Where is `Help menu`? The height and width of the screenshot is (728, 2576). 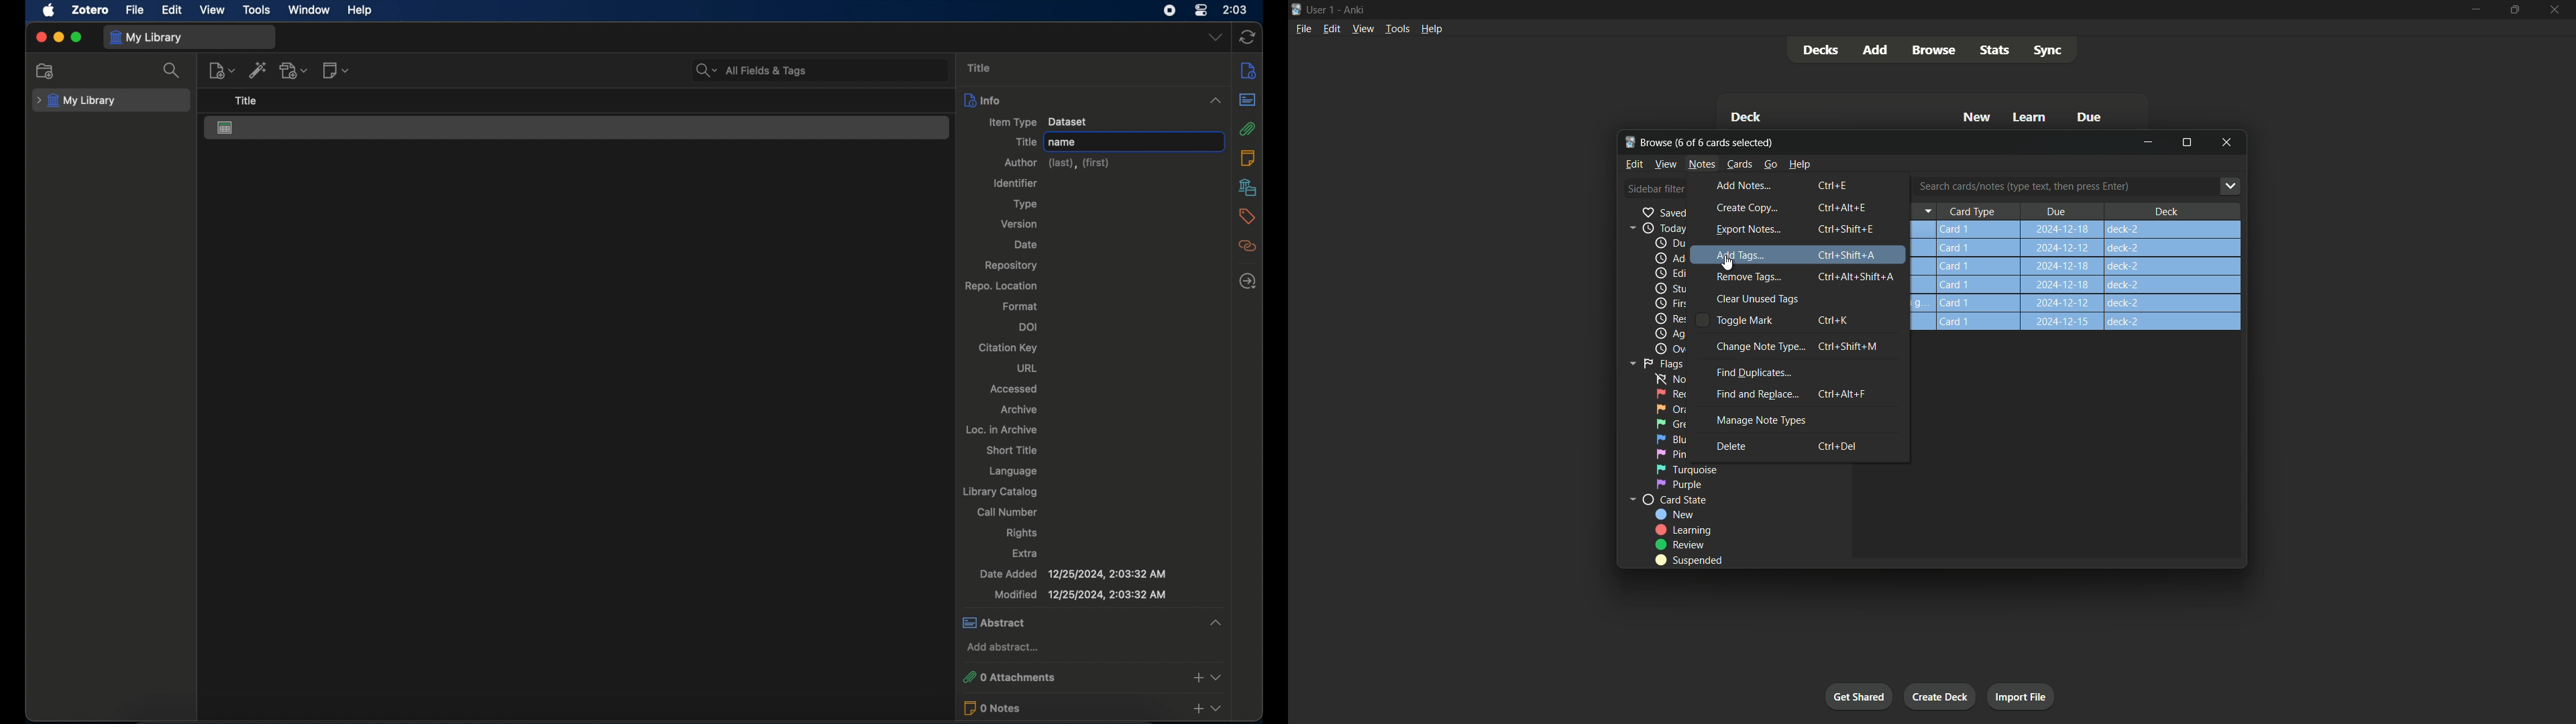 Help menu is located at coordinates (1434, 29).